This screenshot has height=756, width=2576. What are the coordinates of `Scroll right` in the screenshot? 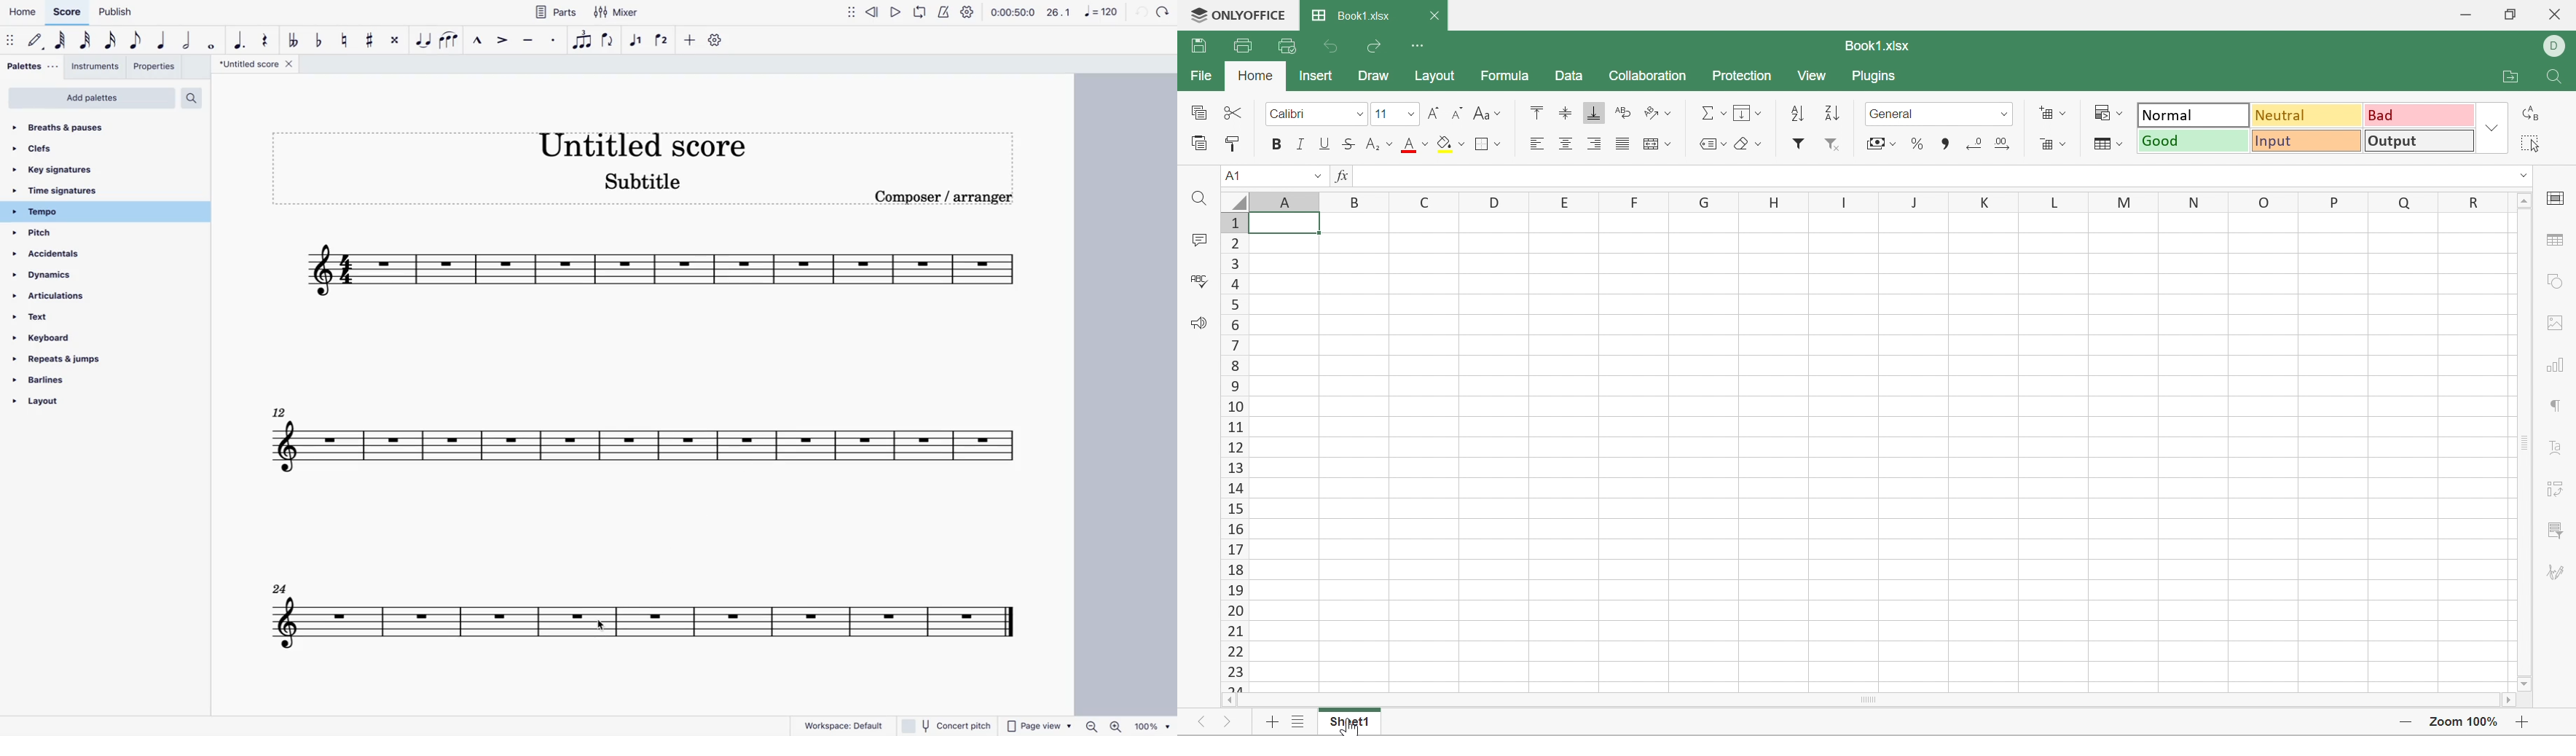 It's located at (2505, 699).